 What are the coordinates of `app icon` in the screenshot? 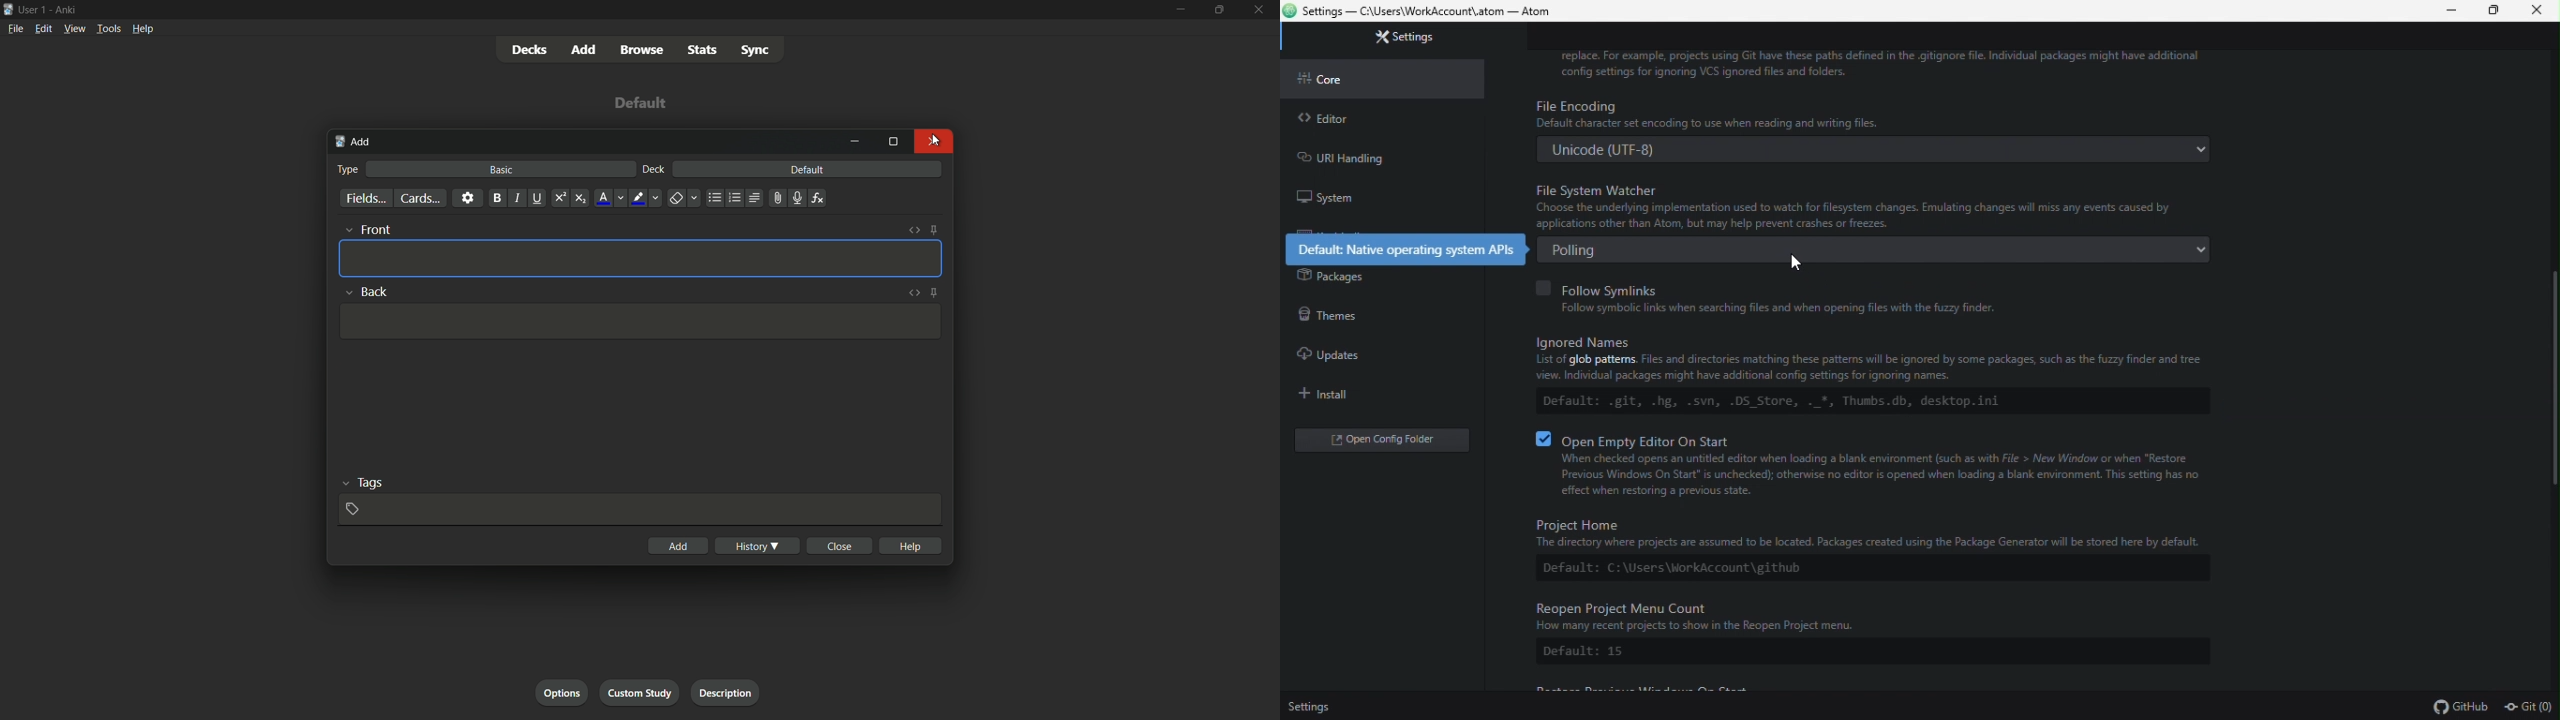 It's located at (8, 9).